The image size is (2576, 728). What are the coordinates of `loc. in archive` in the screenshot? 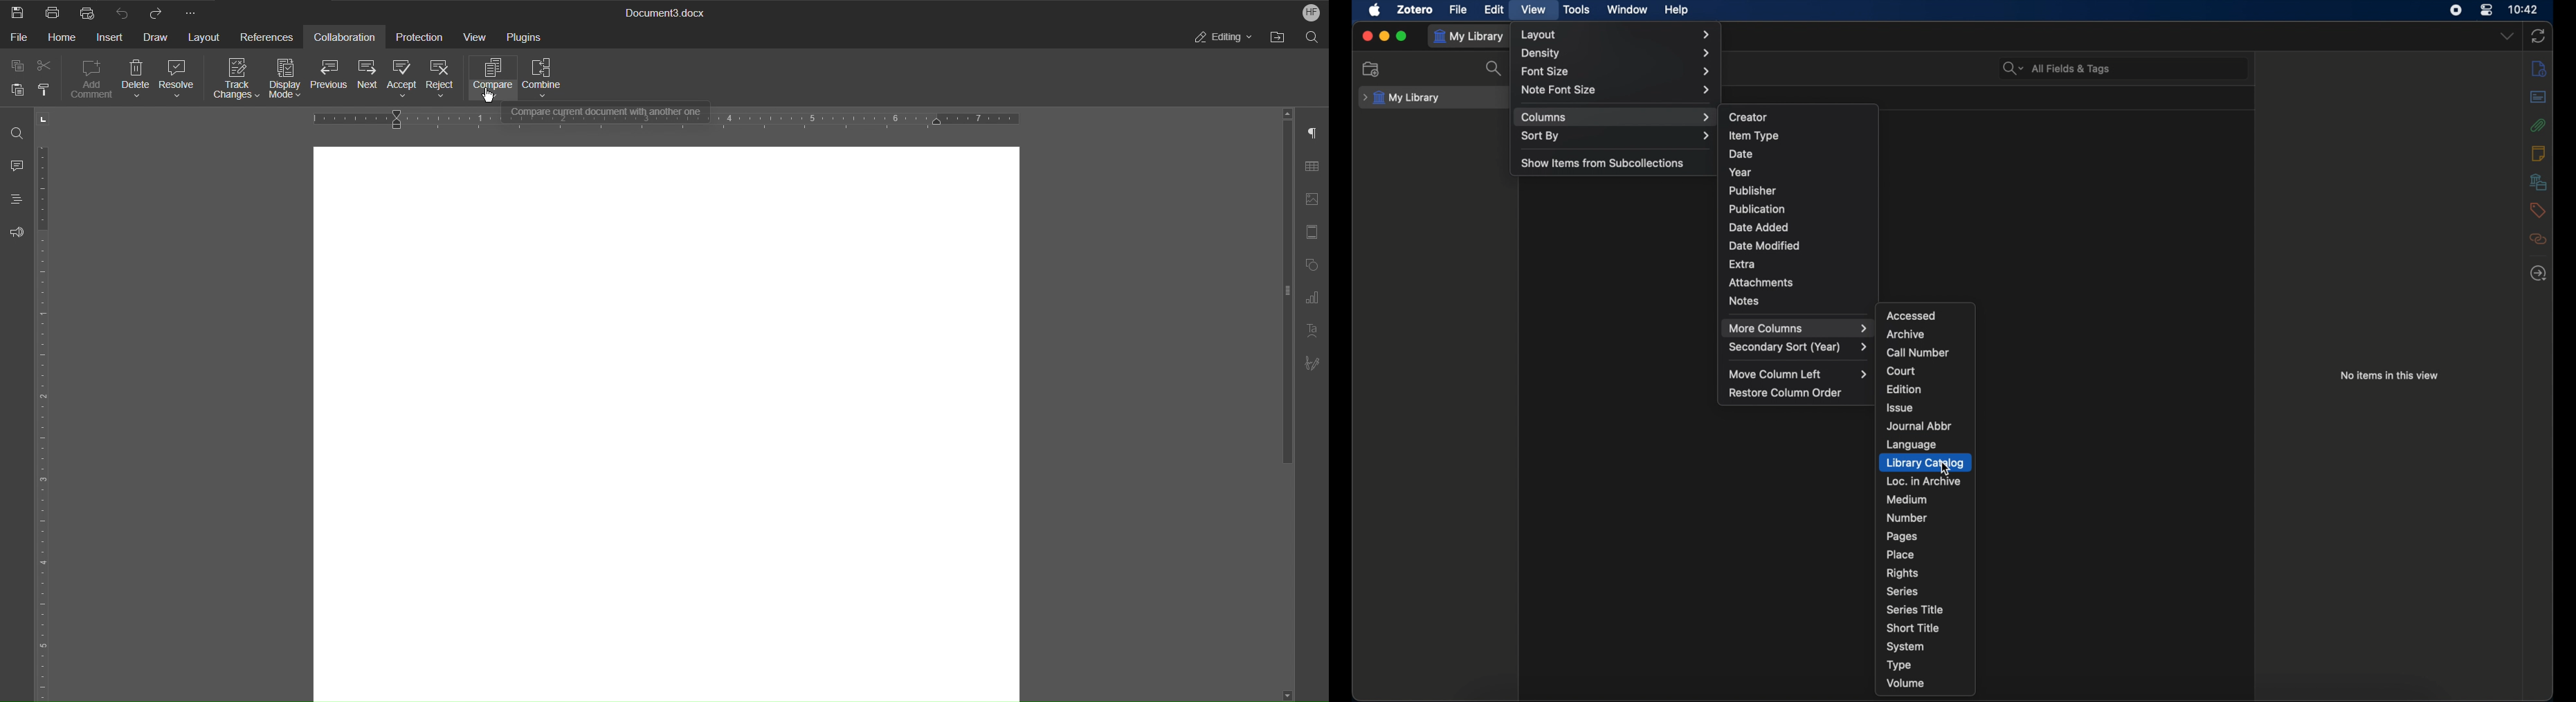 It's located at (1924, 481).